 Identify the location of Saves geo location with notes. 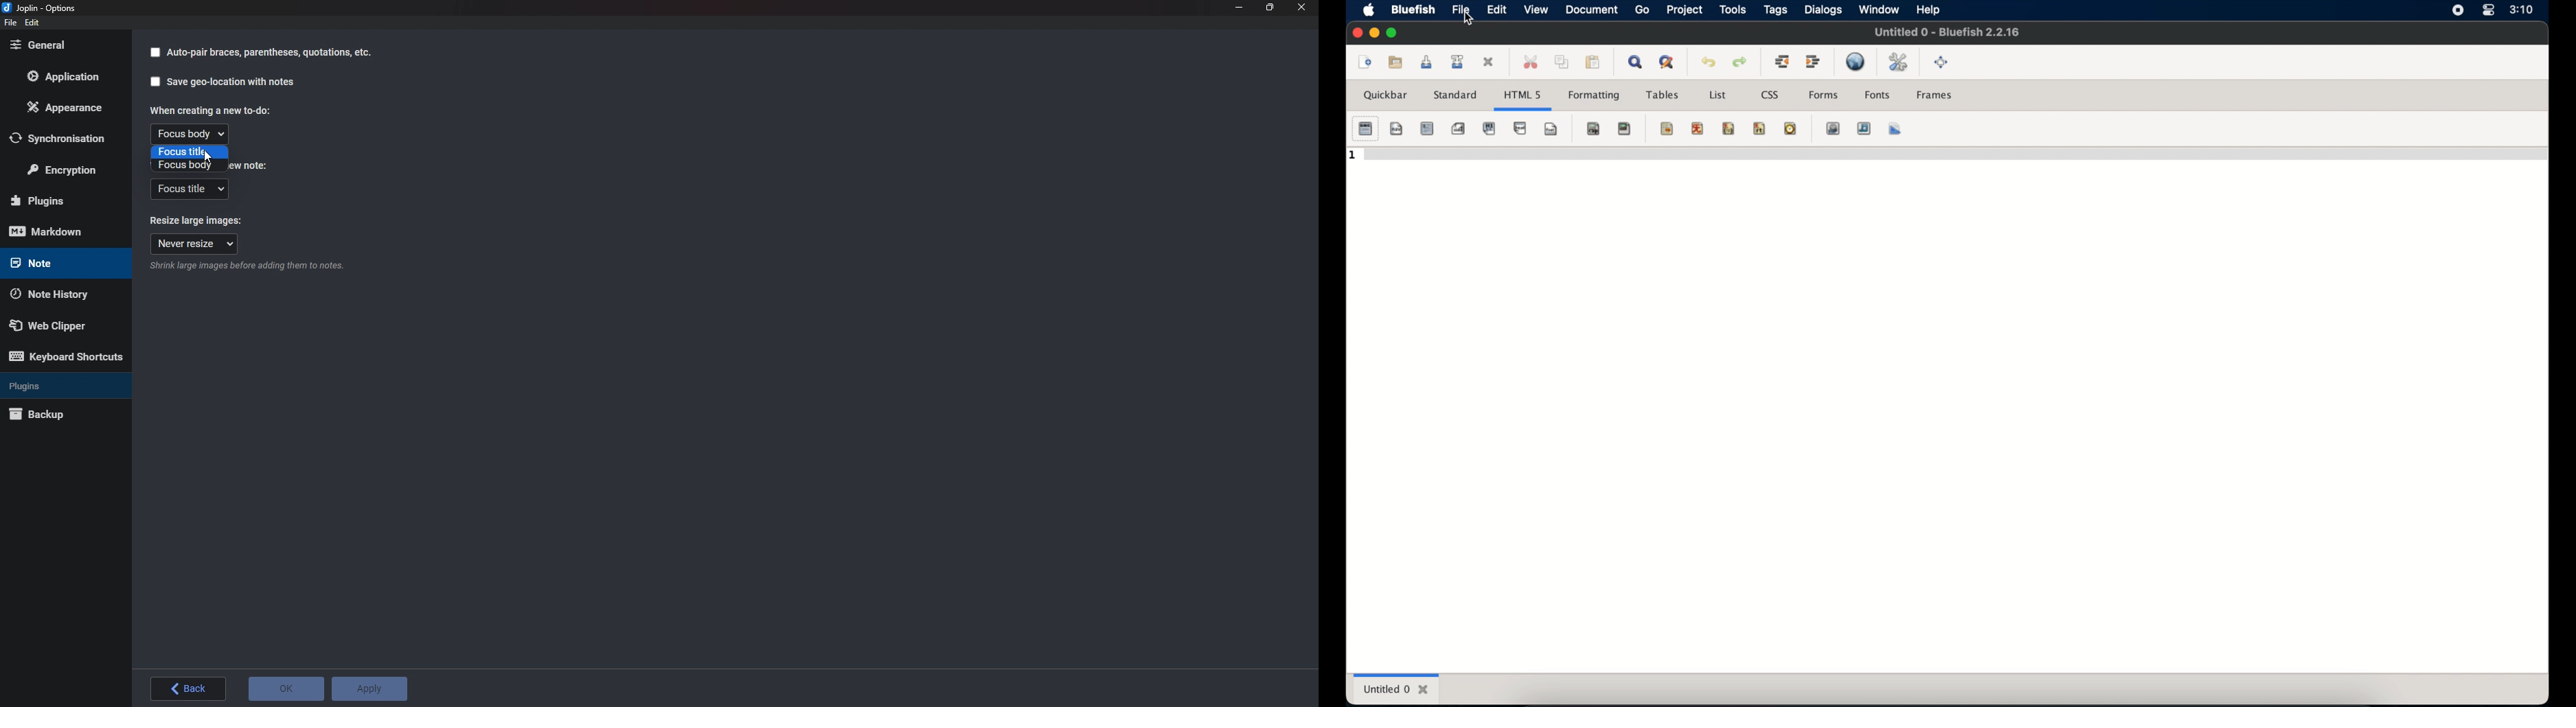
(231, 82).